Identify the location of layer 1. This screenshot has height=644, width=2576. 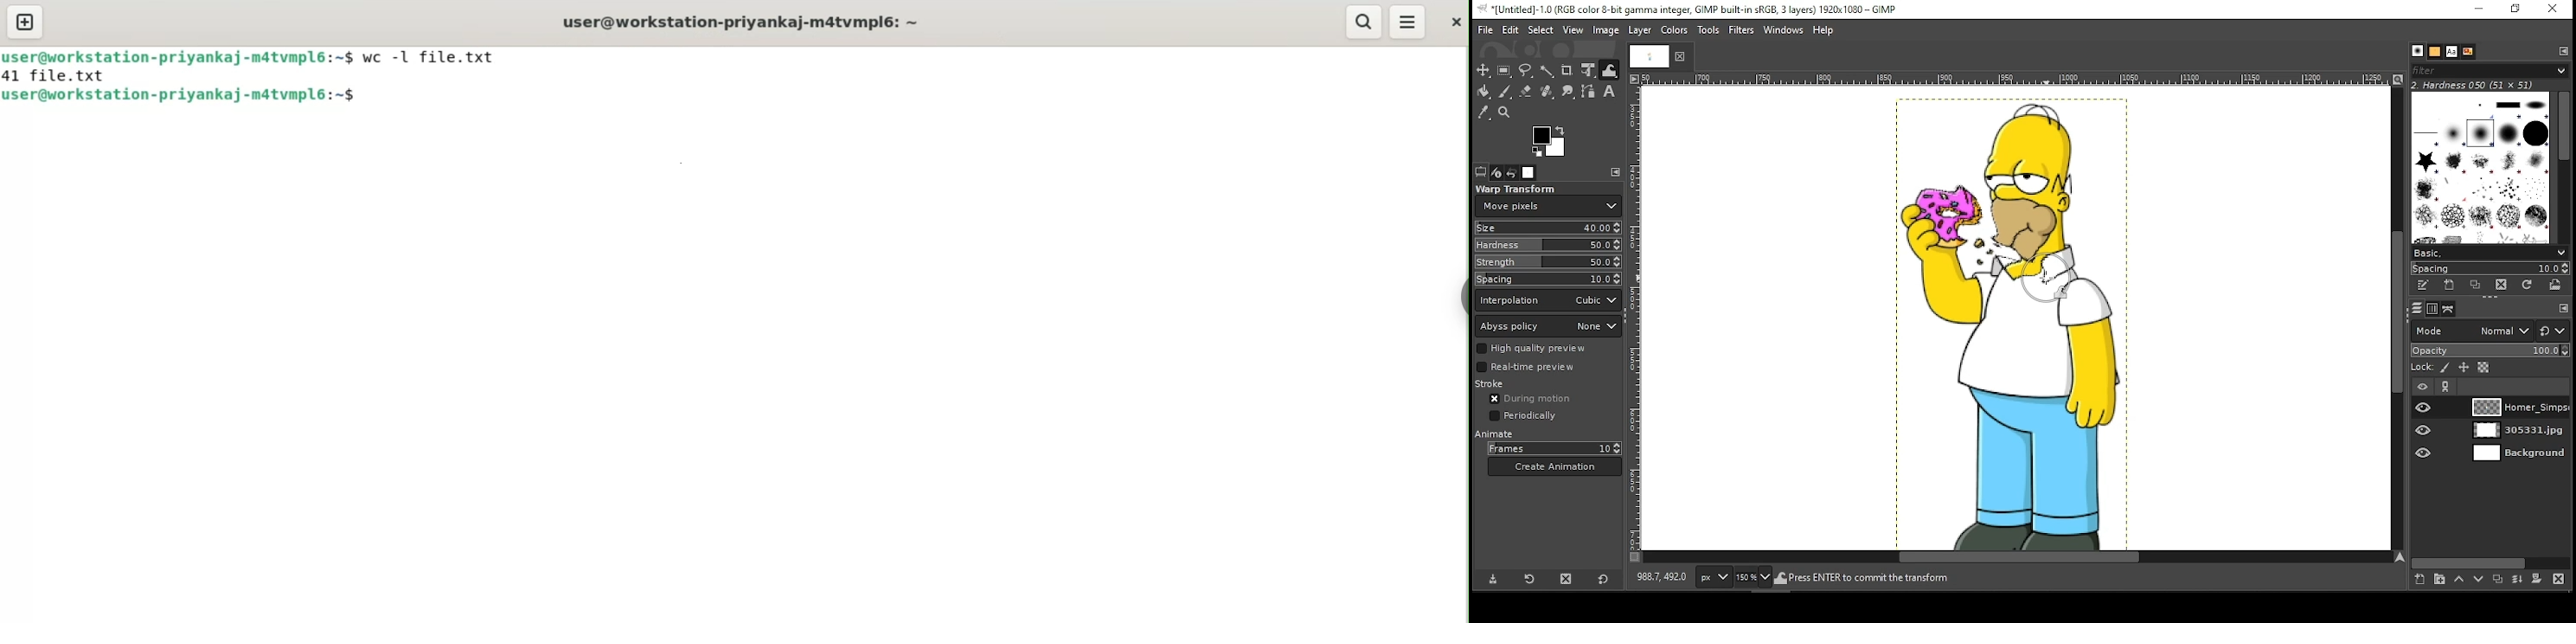
(2519, 408).